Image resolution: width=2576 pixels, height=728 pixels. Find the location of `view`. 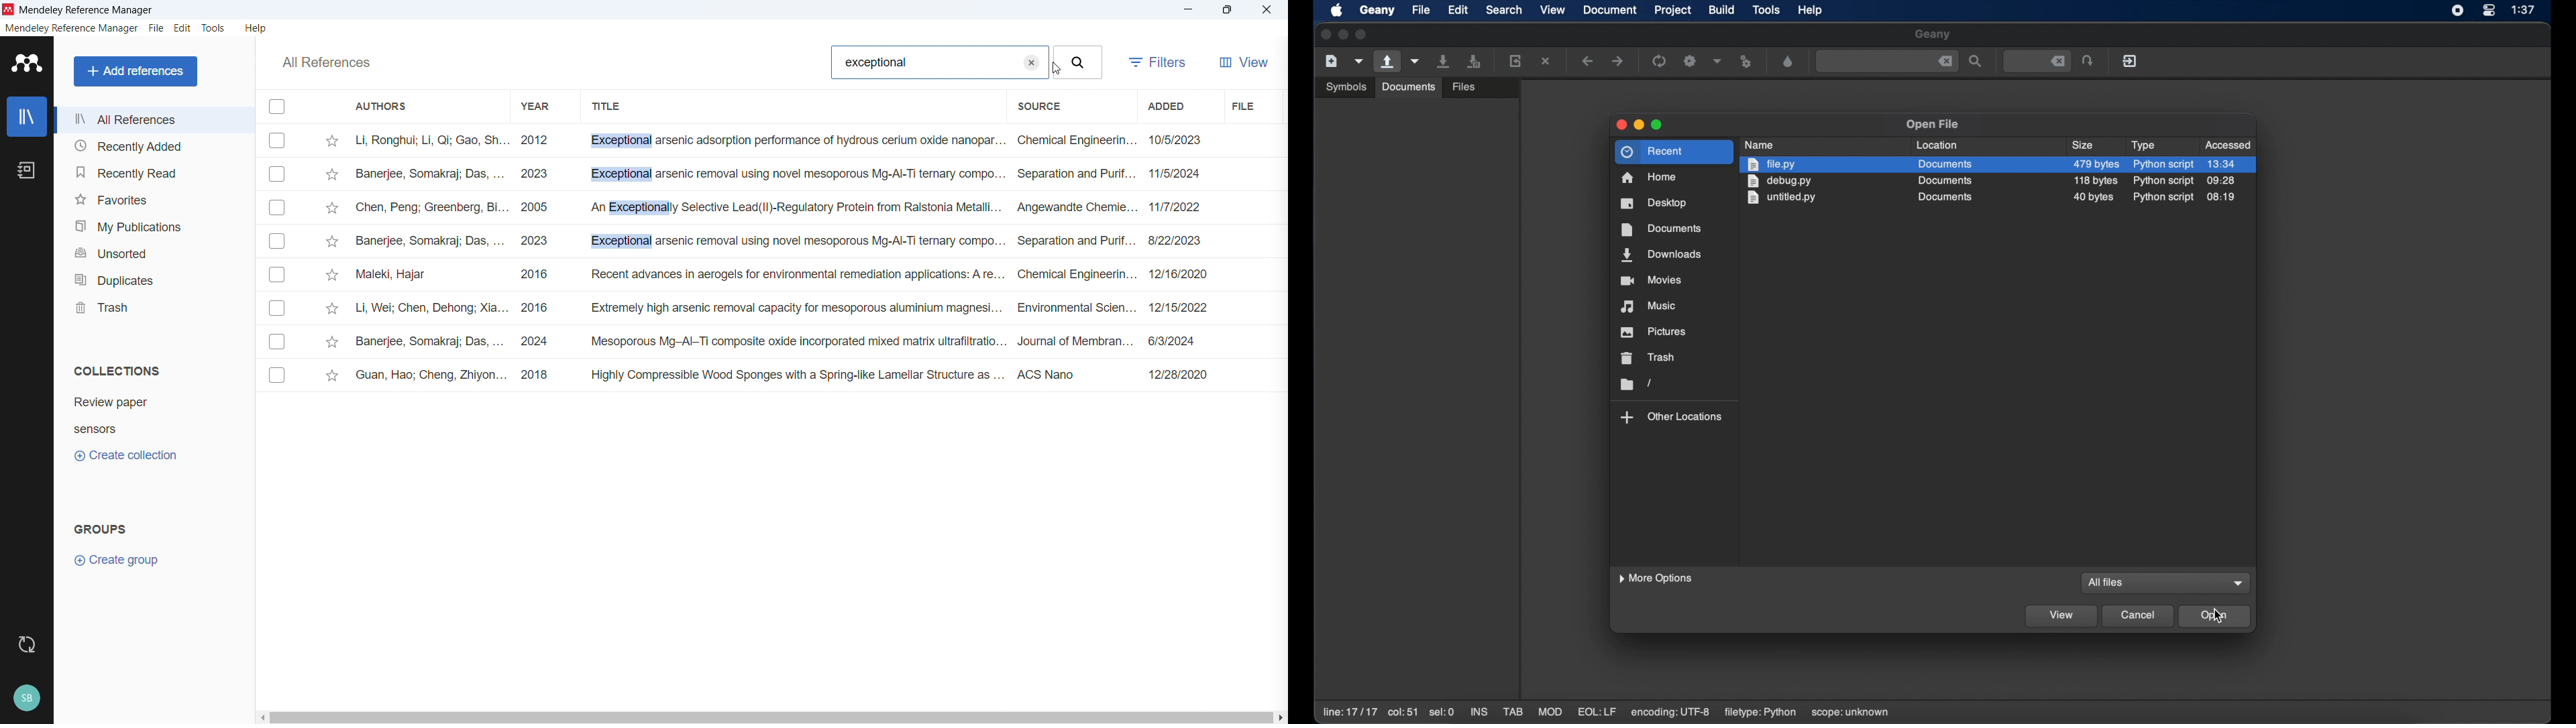

view is located at coordinates (1242, 62).